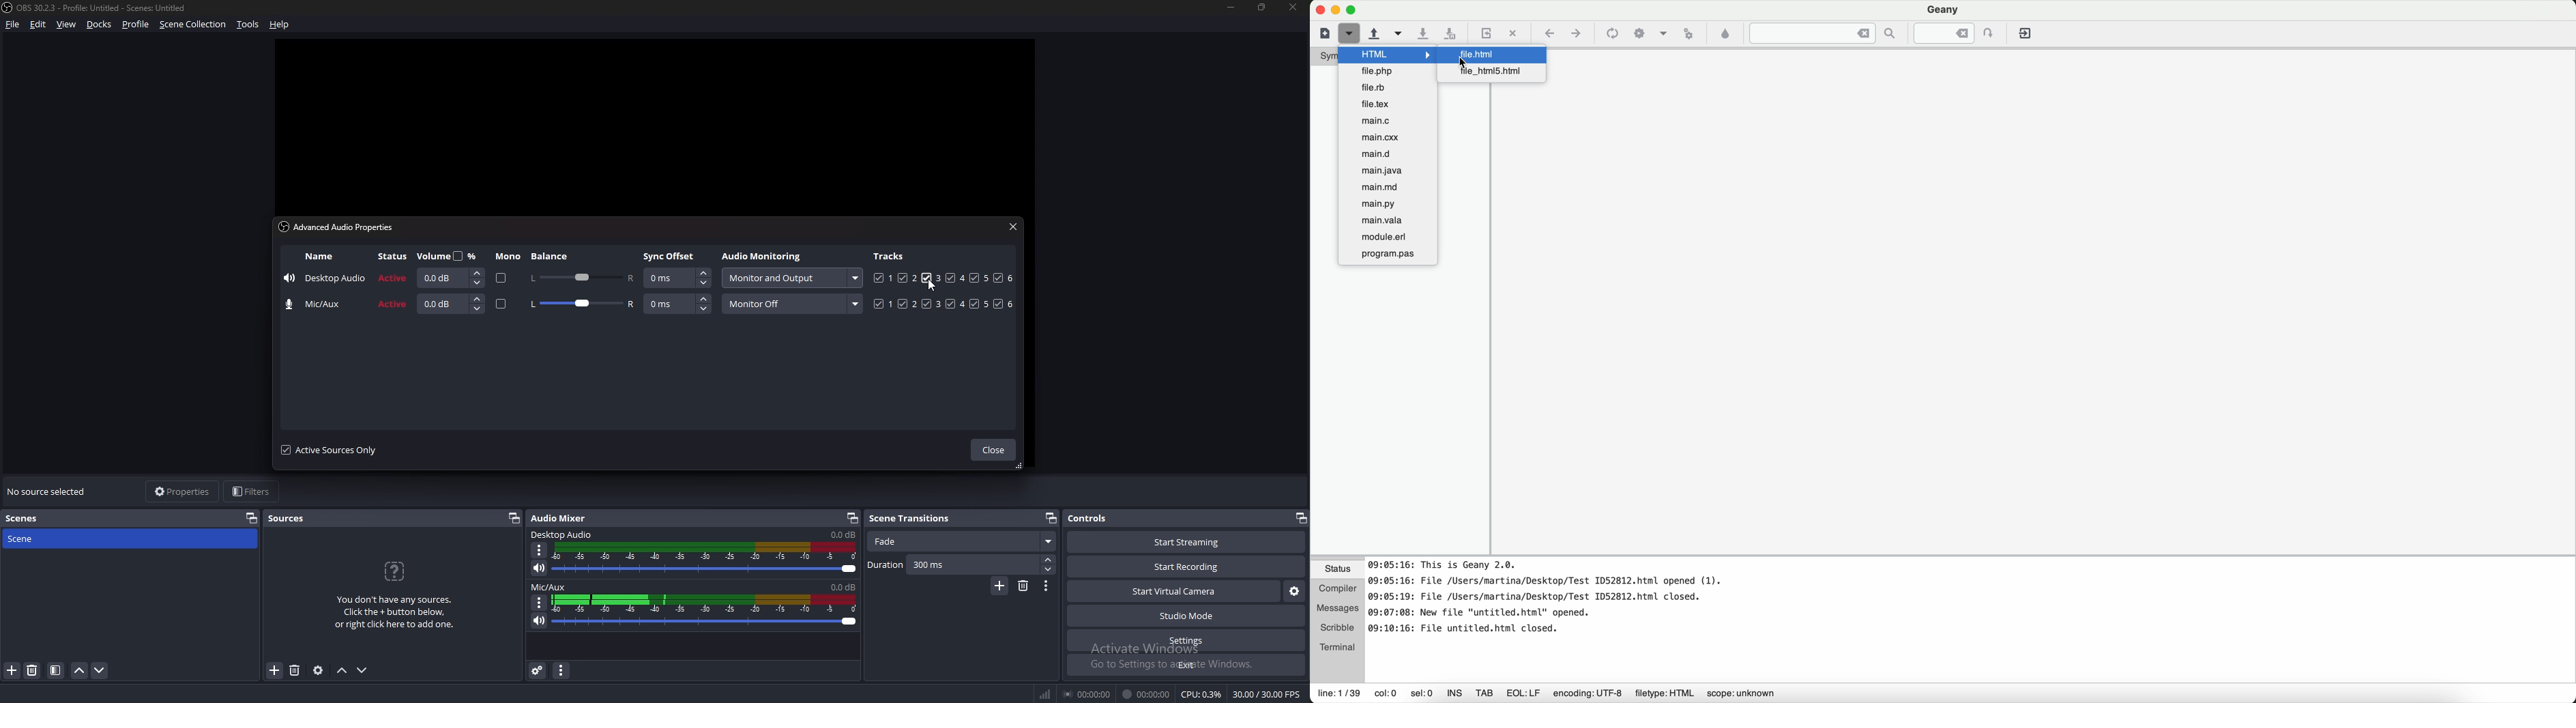 The image size is (2576, 728). What do you see at coordinates (561, 518) in the screenshot?
I see `audio mixer` at bounding box center [561, 518].